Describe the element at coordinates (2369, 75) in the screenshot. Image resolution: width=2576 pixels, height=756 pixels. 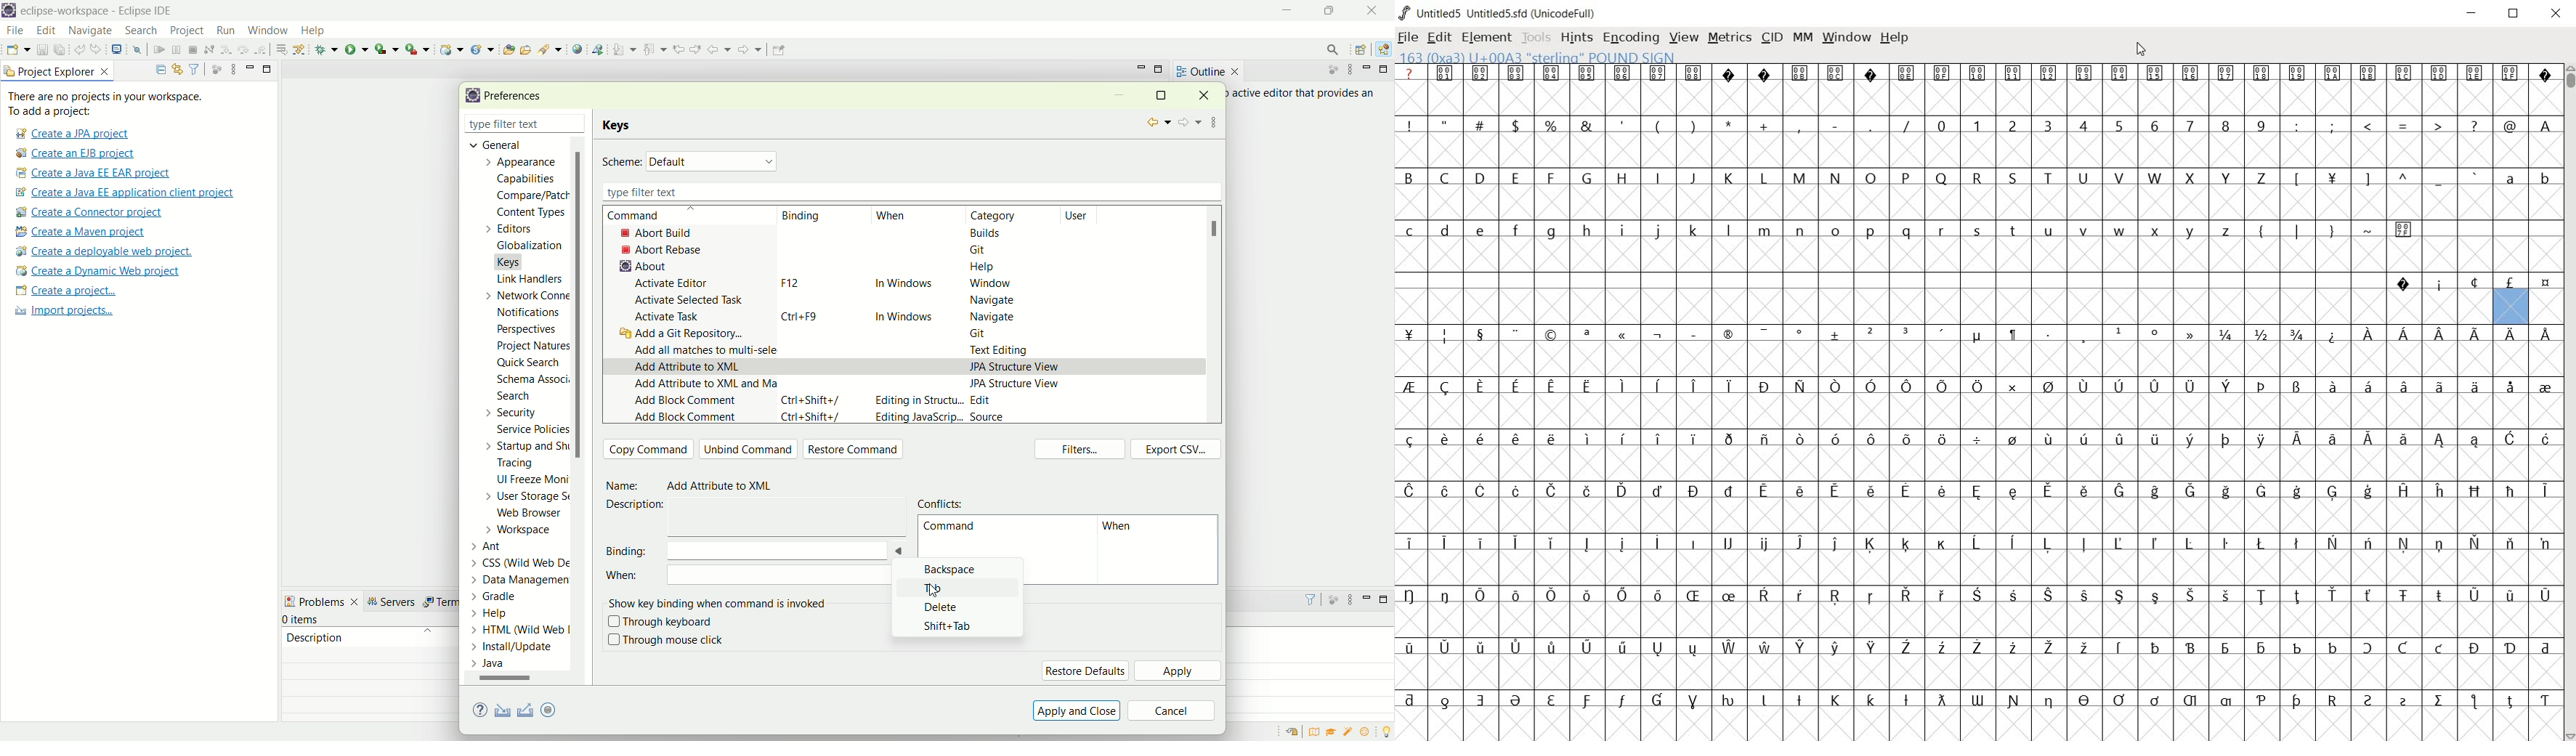
I see `Symbol` at that location.